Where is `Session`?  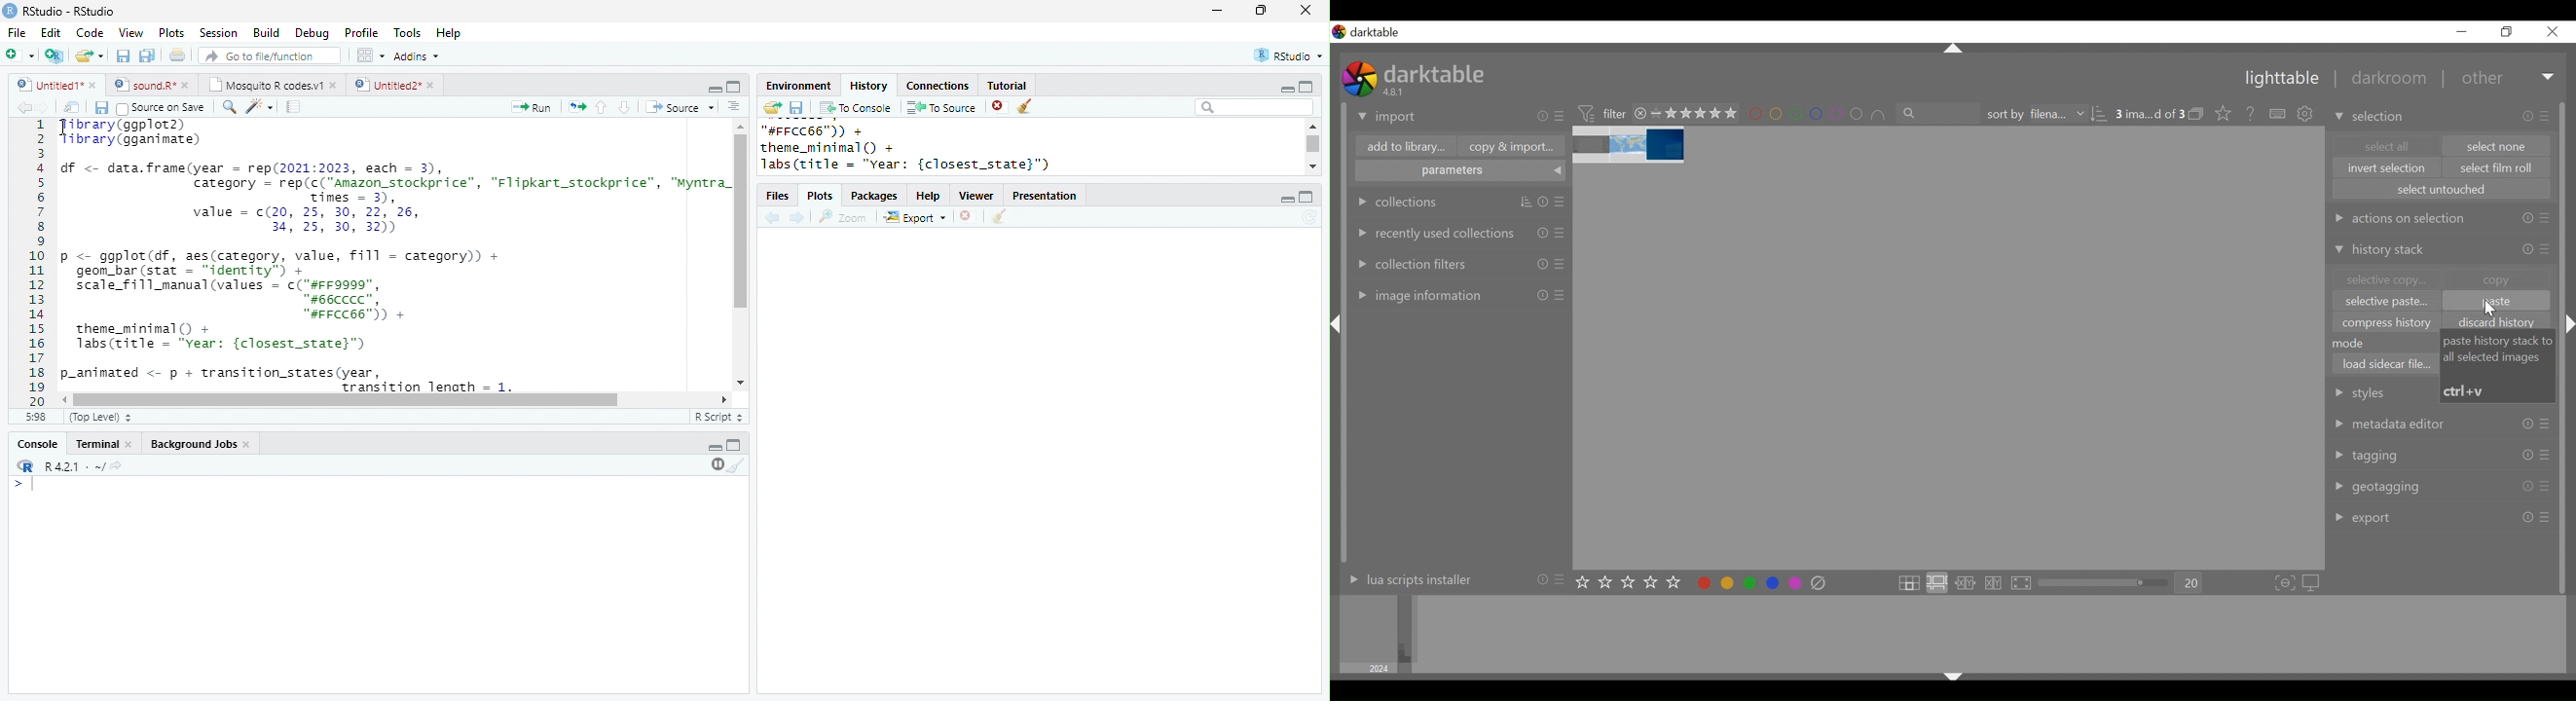
Session is located at coordinates (217, 33).